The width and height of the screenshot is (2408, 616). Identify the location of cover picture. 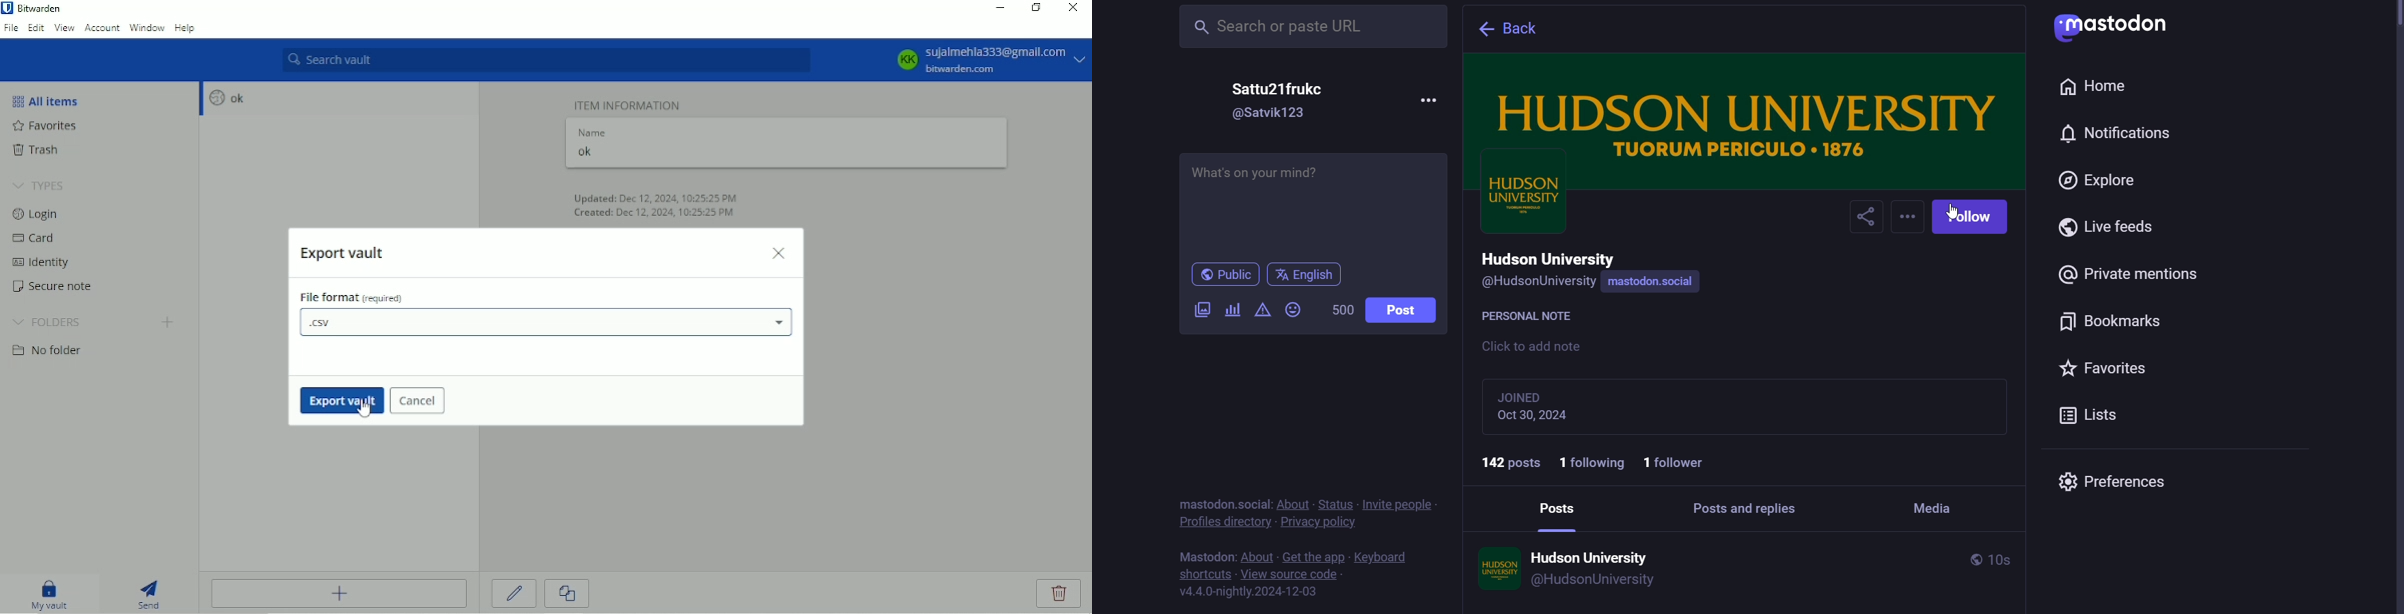
(1748, 114).